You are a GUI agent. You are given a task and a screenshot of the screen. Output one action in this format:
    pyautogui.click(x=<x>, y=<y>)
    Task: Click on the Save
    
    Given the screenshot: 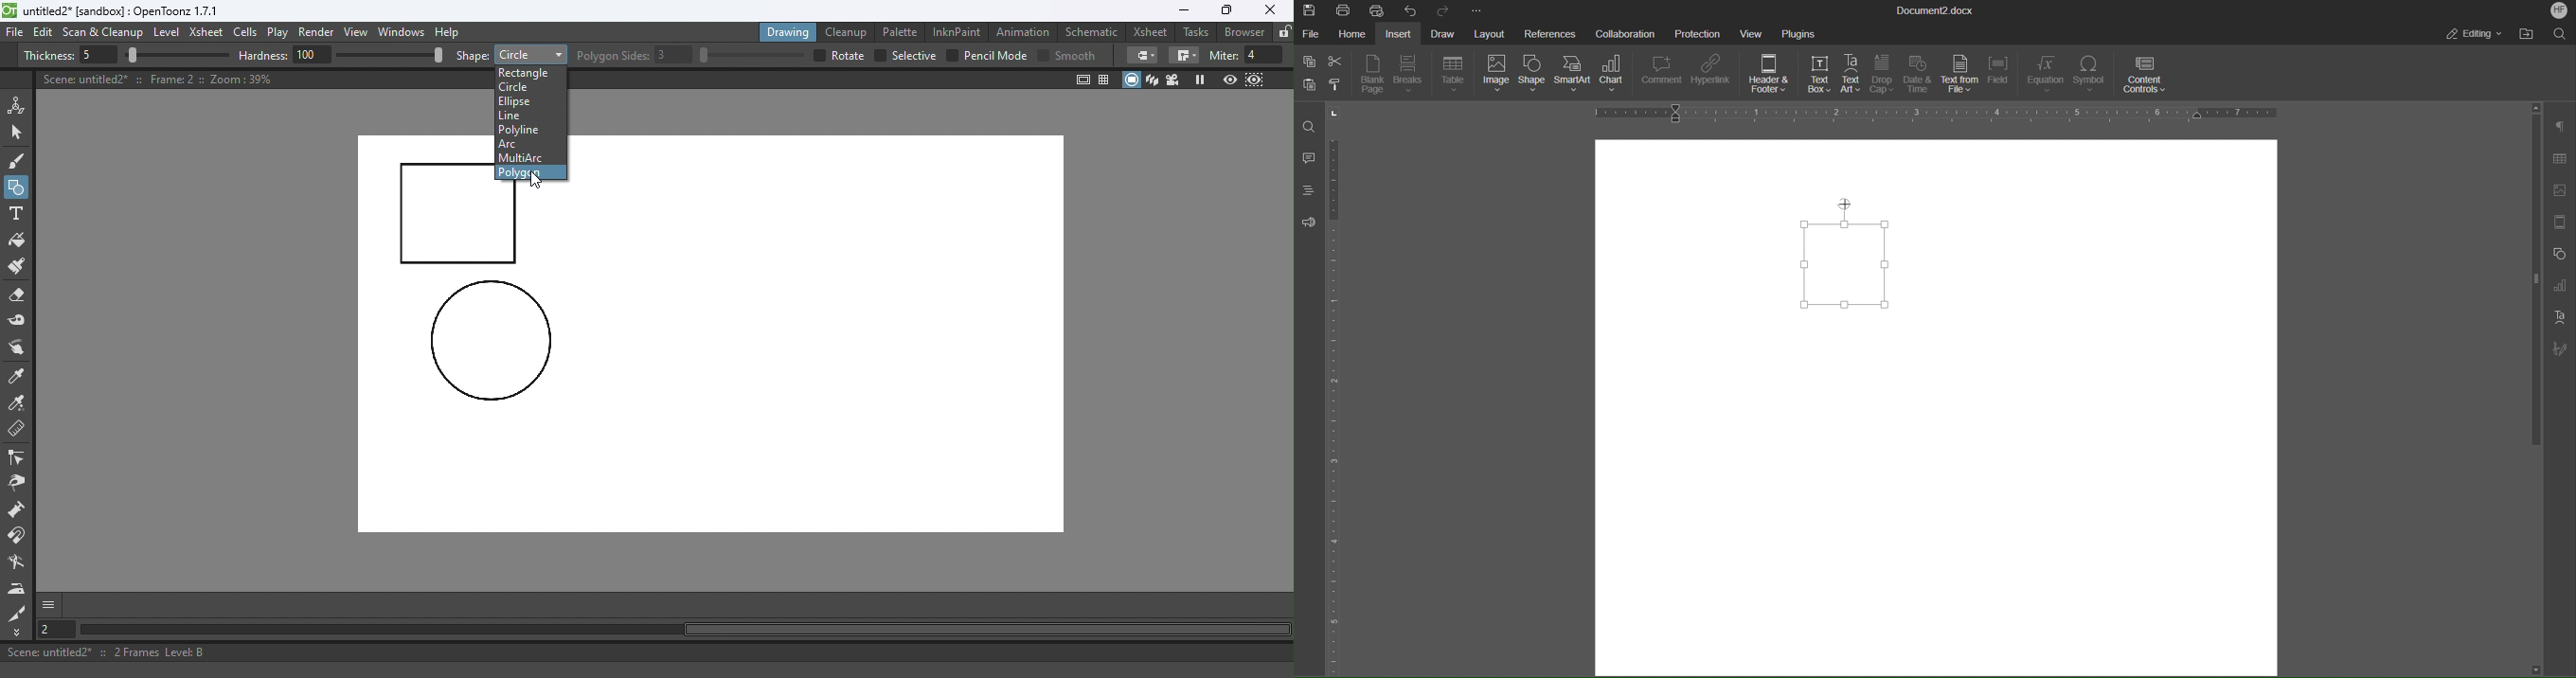 What is the action you would take?
    pyautogui.click(x=1311, y=9)
    